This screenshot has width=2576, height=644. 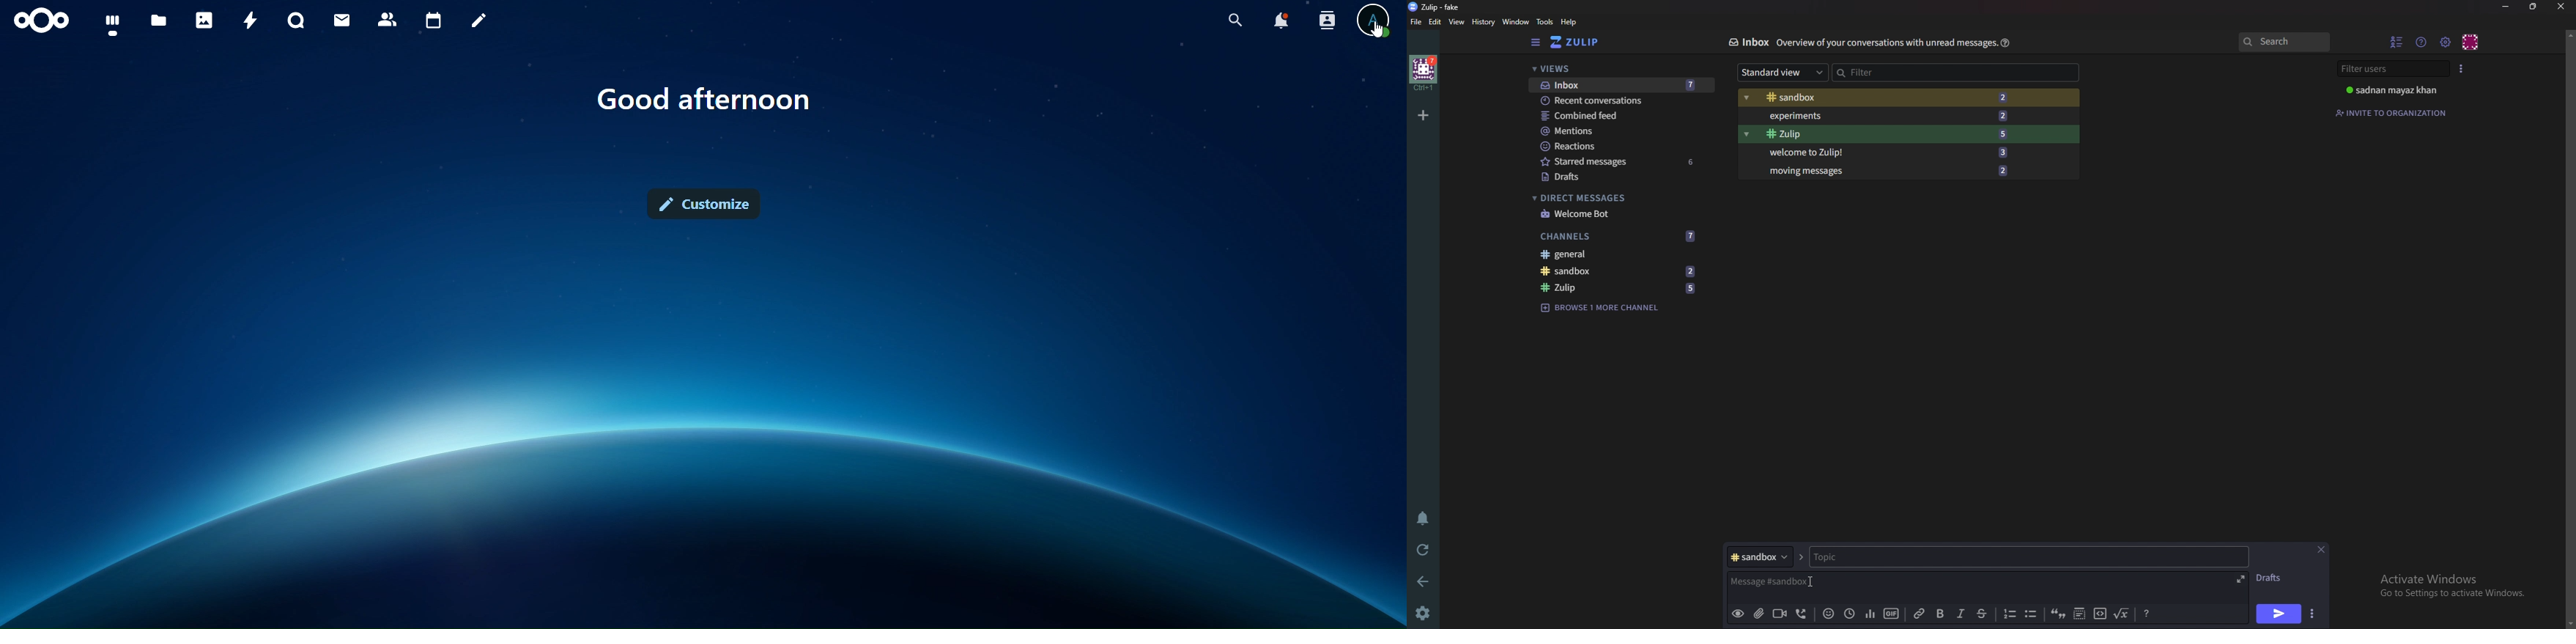 What do you see at coordinates (2570, 329) in the screenshot?
I see `scroll bar` at bounding box center [2570, 329].